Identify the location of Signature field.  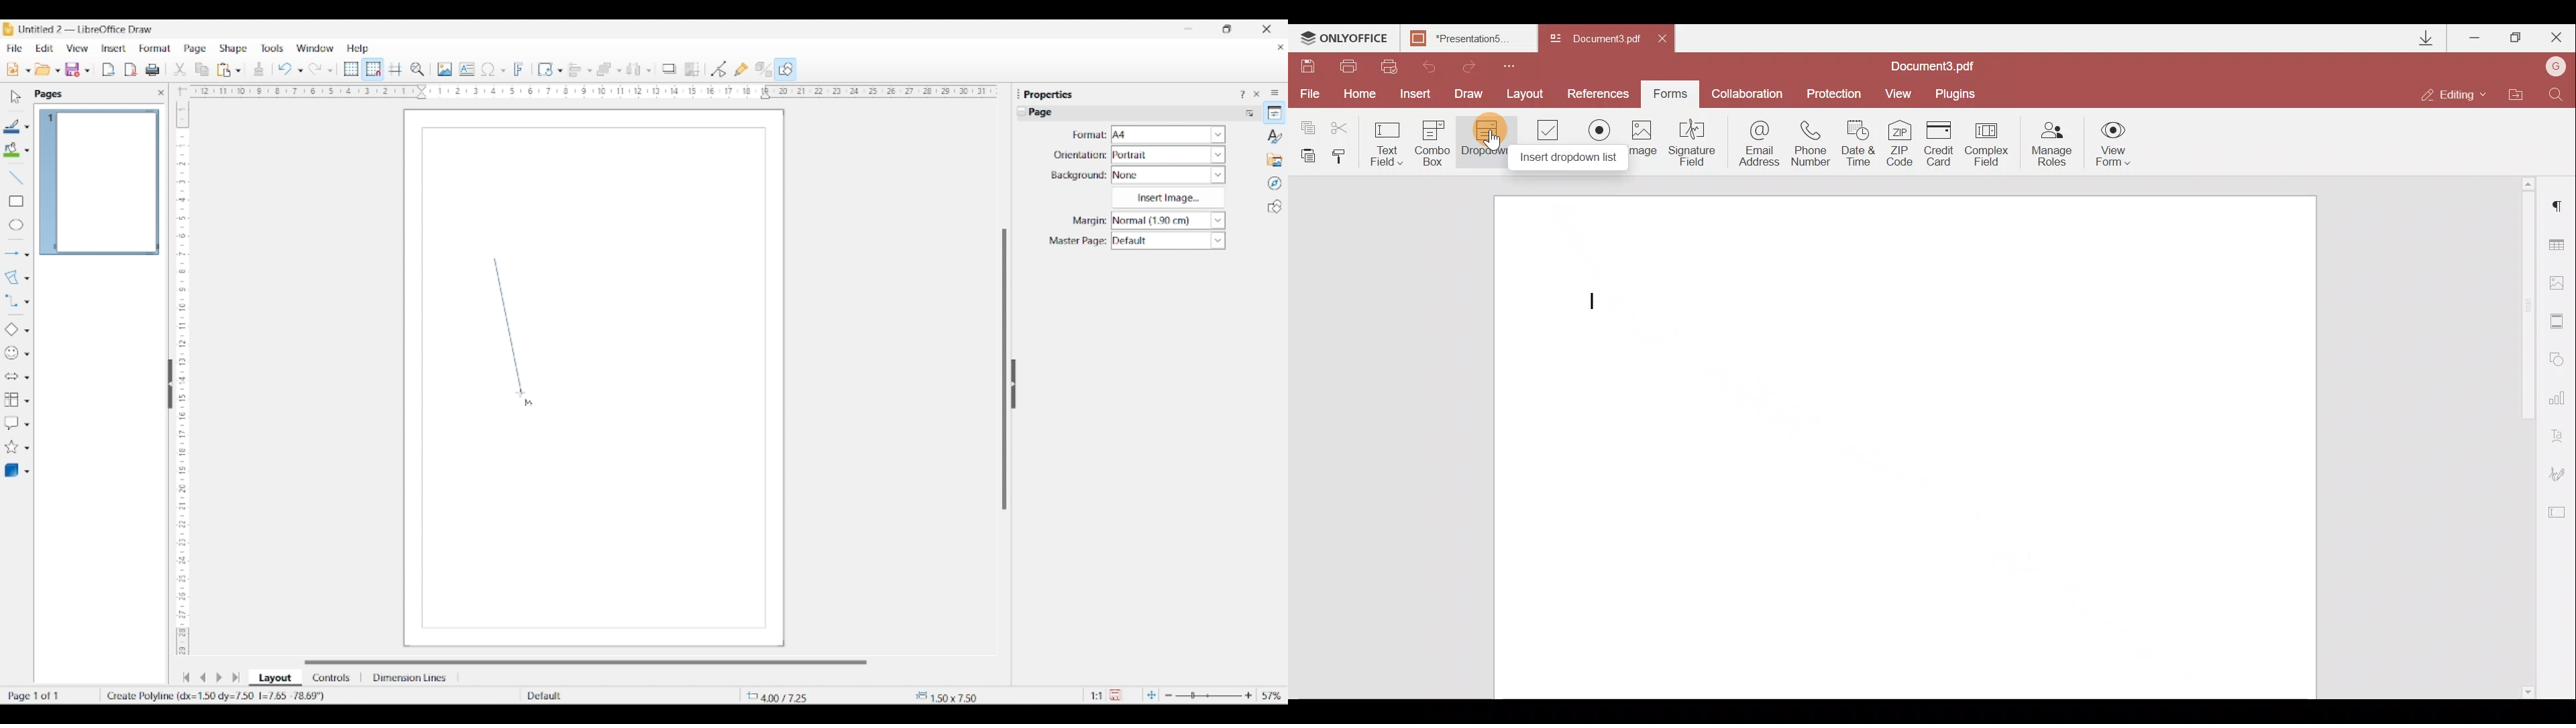
(1689, 142).